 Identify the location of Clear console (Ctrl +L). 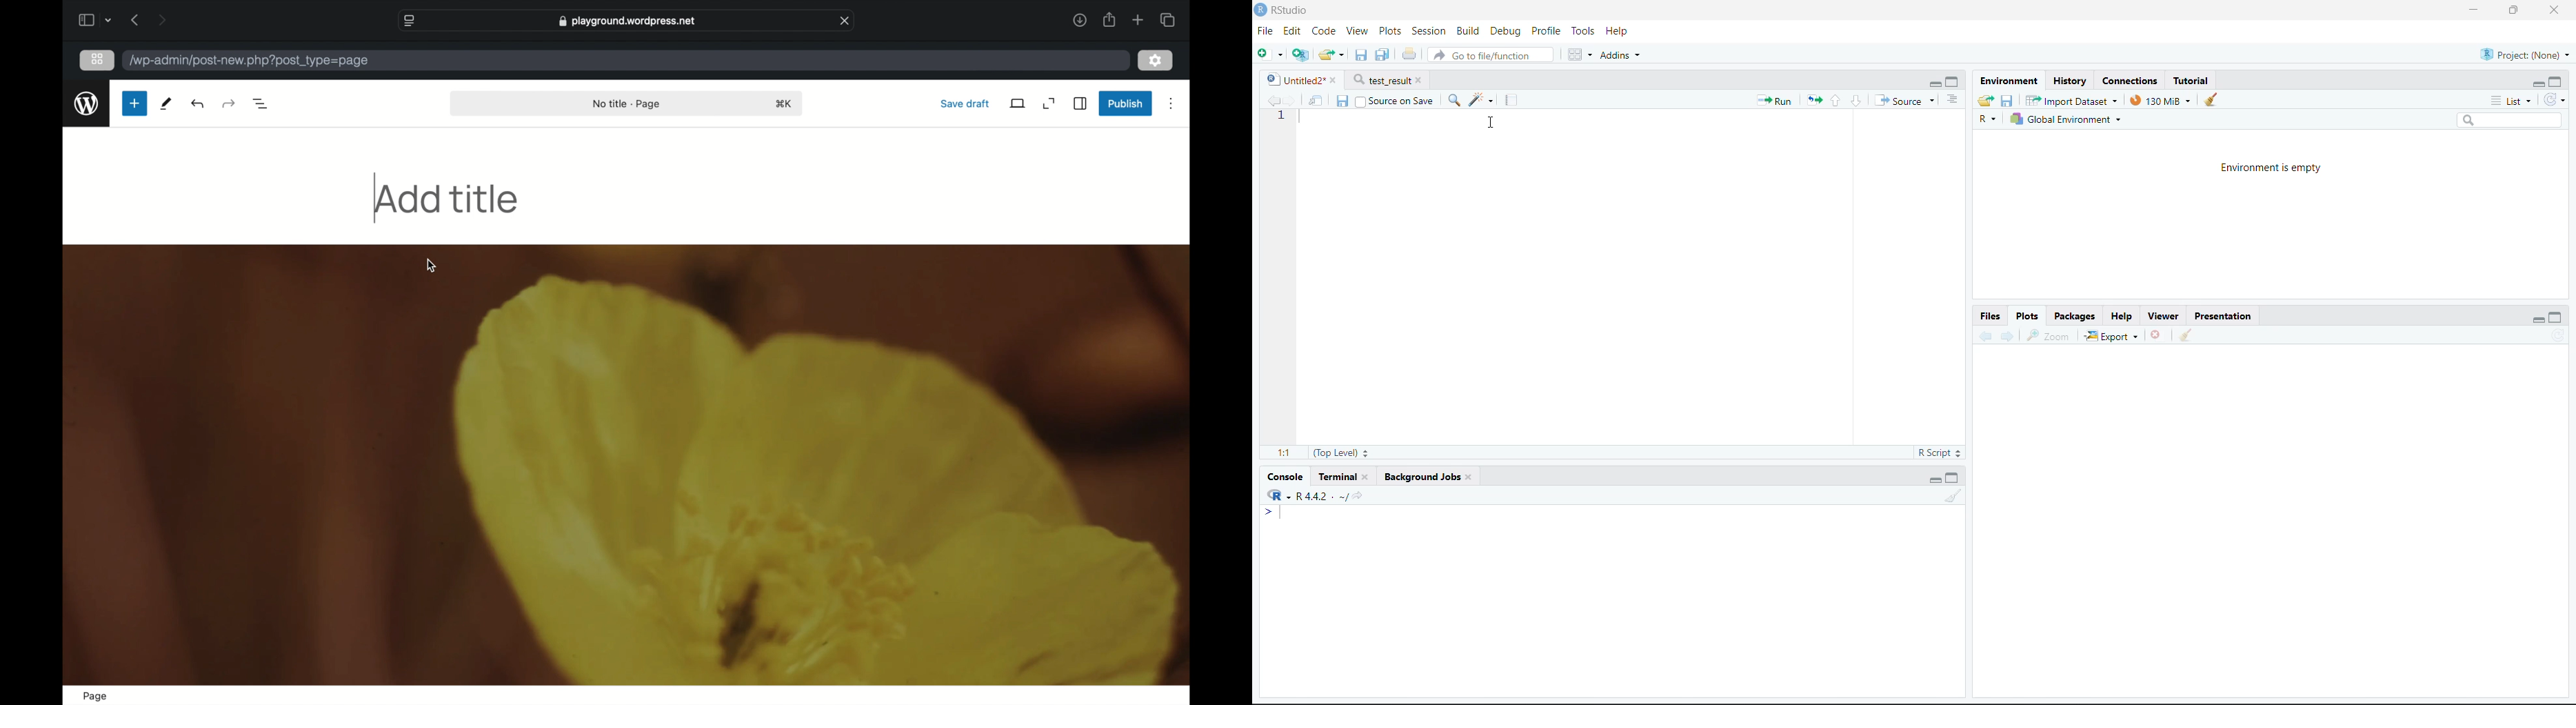
(2190, 333).